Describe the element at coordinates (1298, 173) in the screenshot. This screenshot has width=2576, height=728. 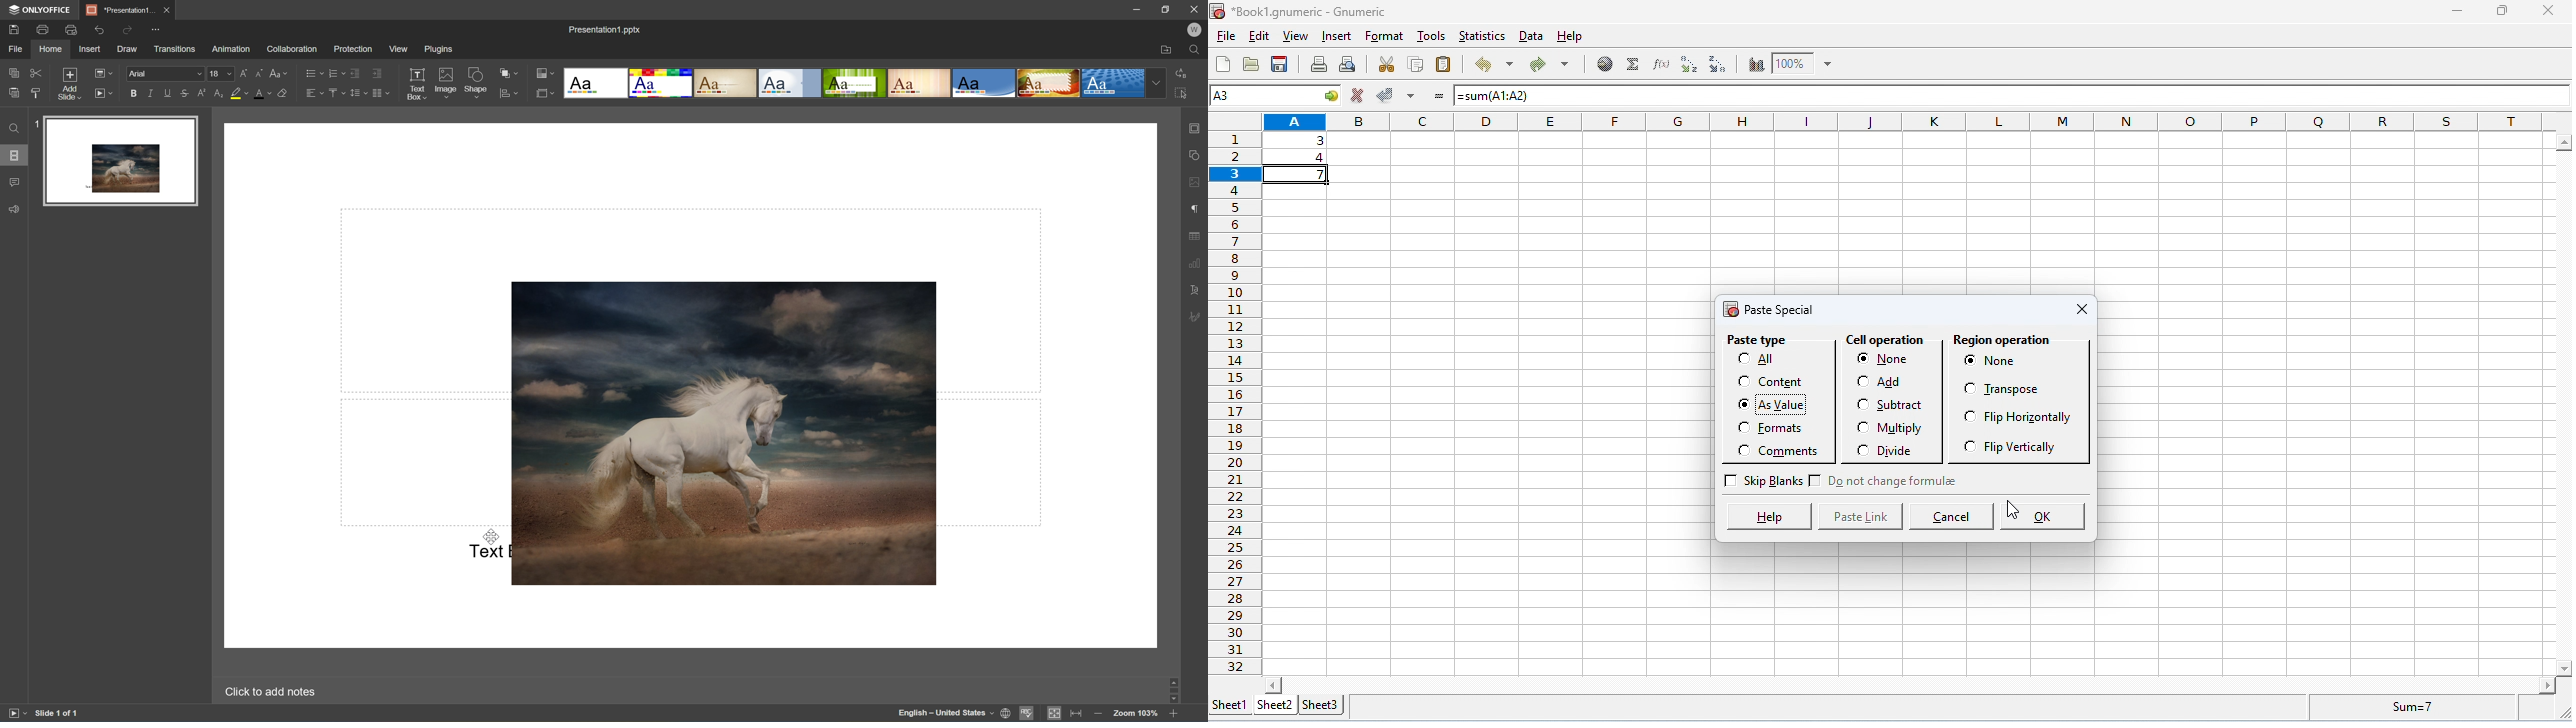
I see `cell copied` at that location.